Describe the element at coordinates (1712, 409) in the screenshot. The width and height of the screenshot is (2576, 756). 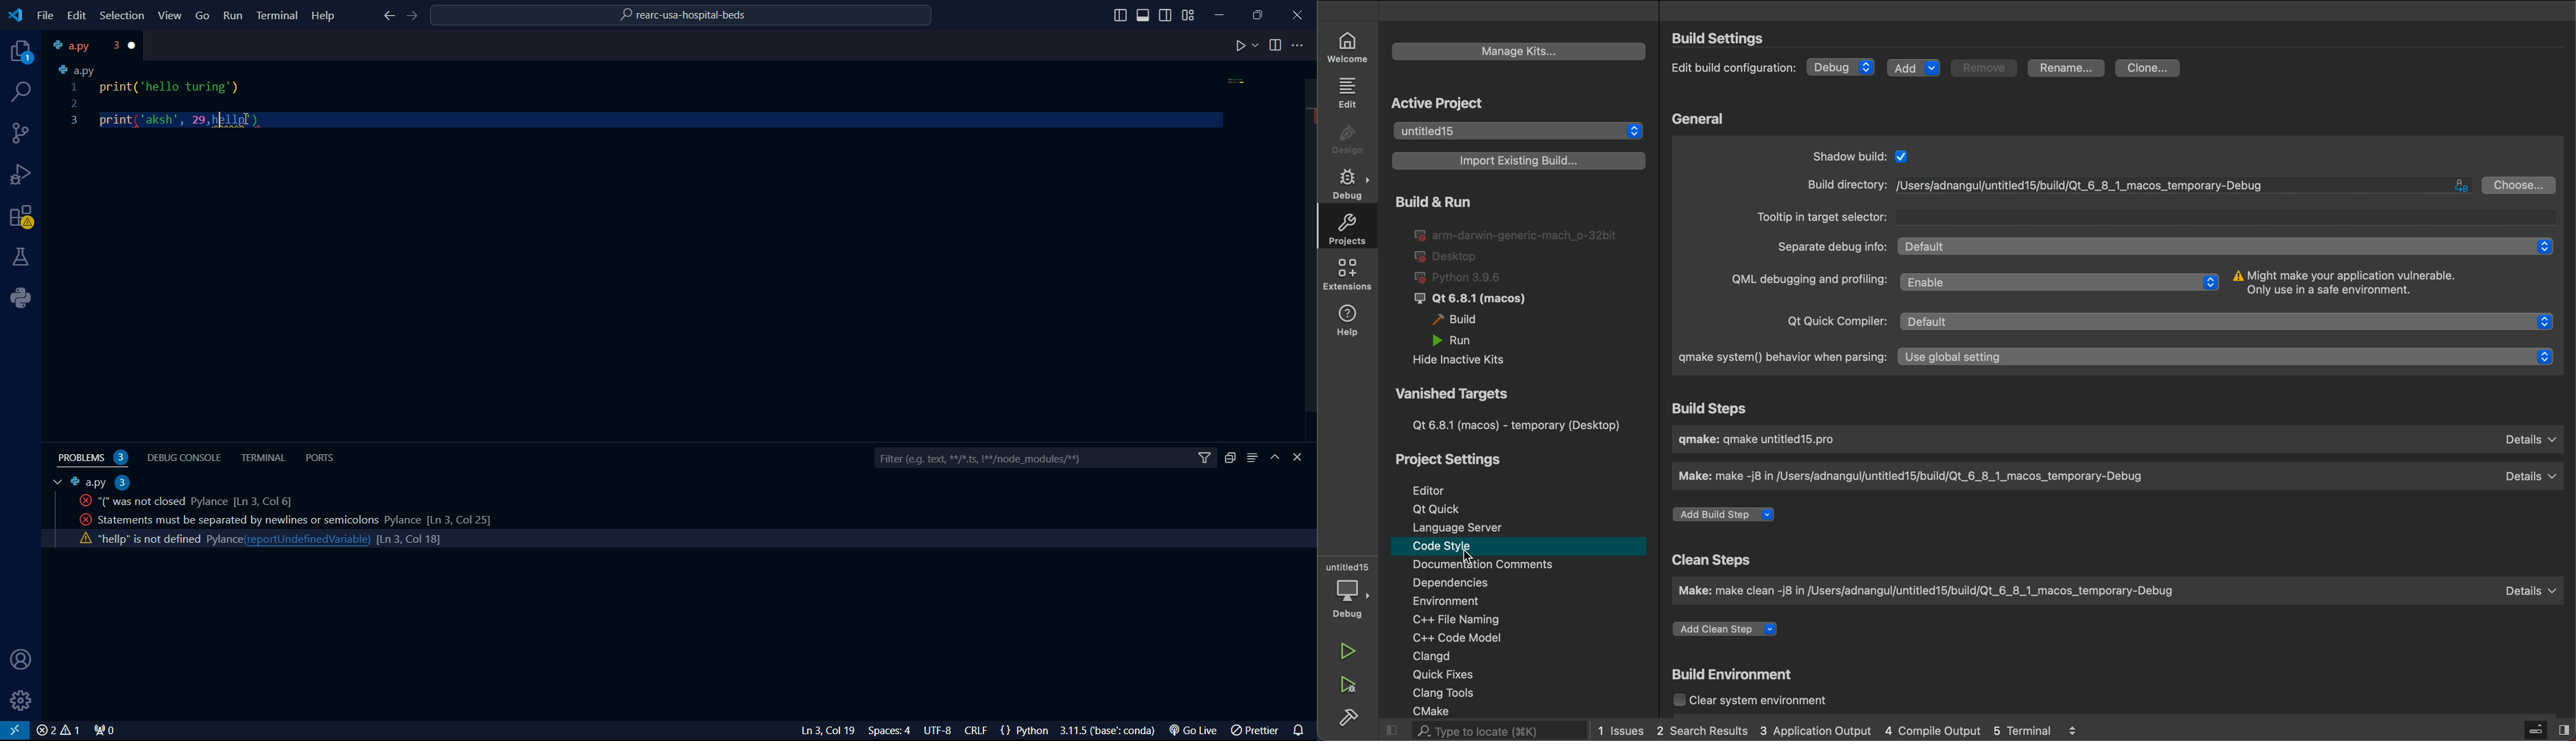
I see `build steps` at that location.